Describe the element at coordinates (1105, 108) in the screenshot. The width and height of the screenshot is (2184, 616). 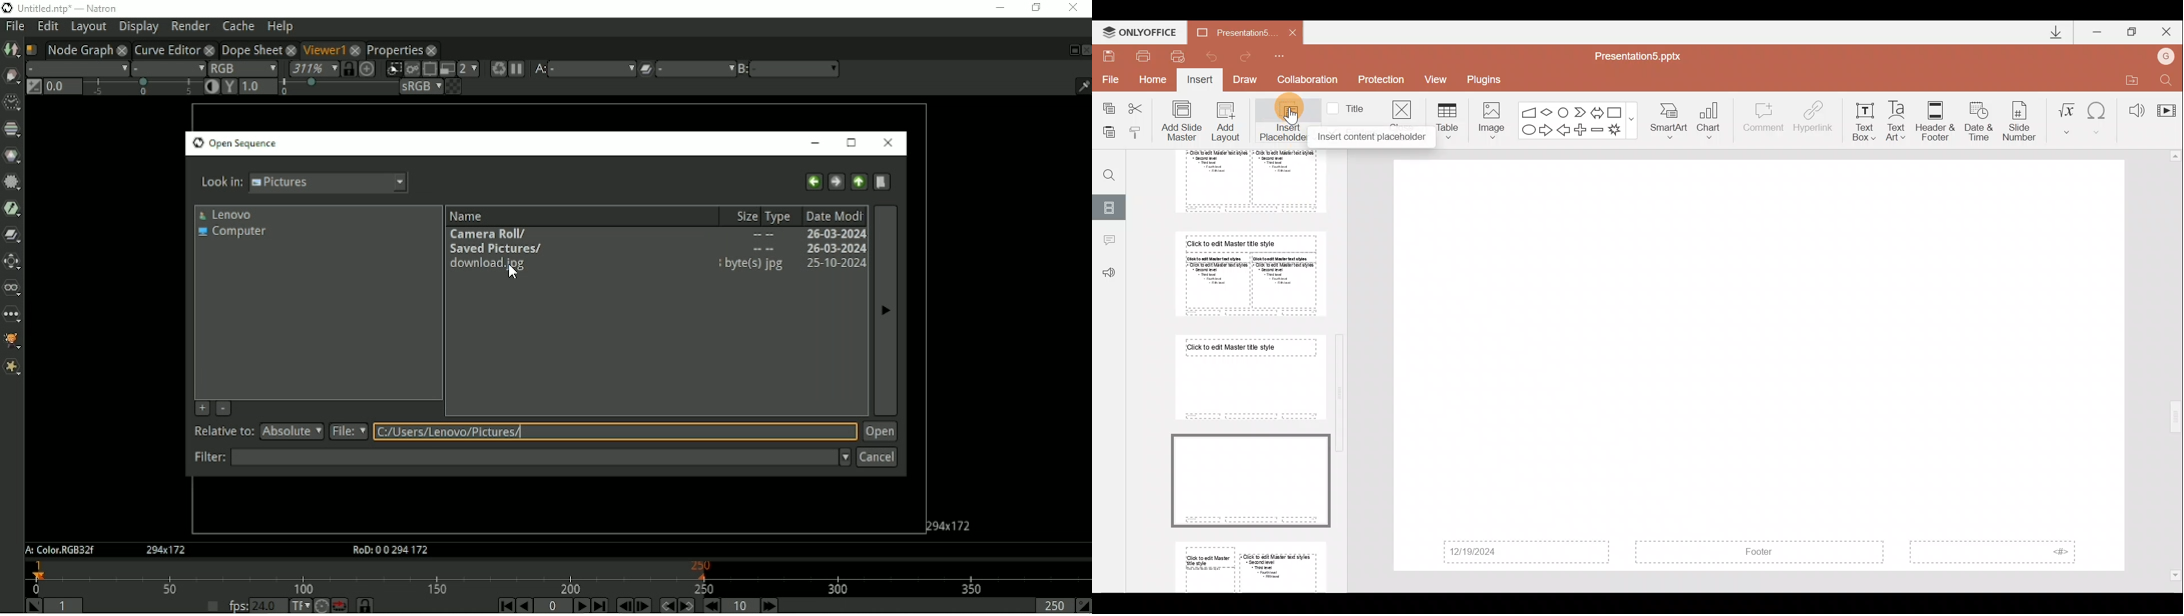
I see `Copy` at that location.